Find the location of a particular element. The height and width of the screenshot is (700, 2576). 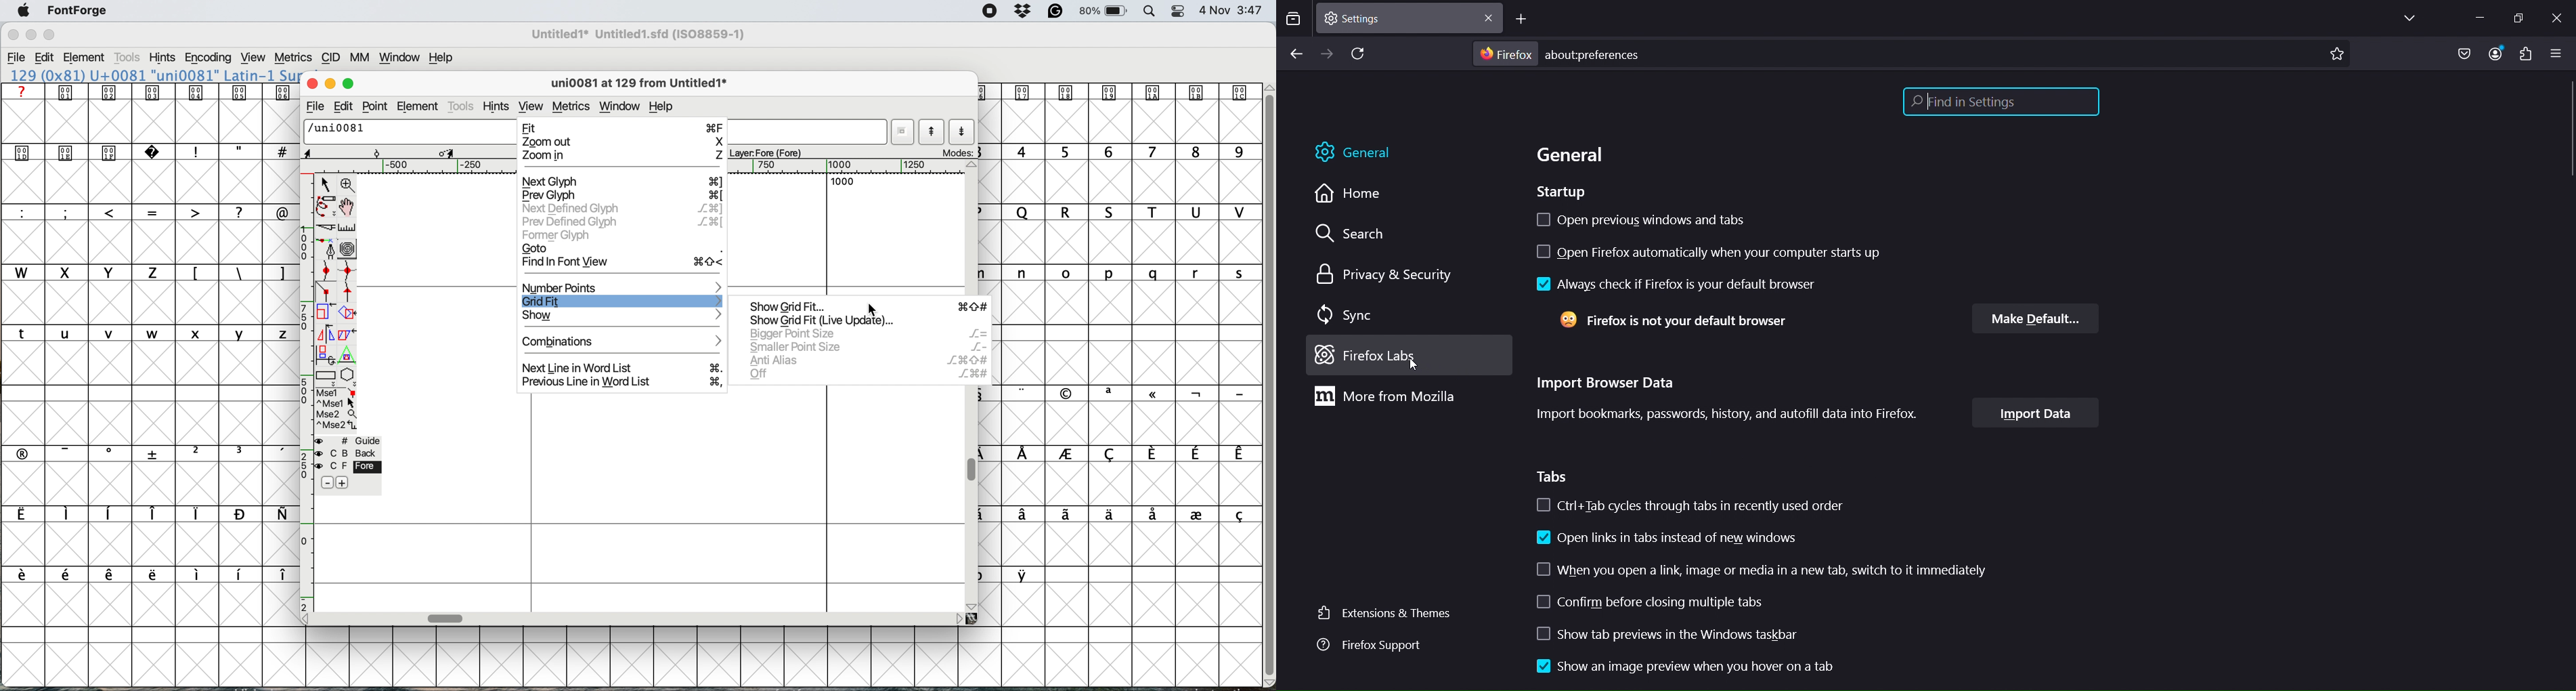

Maximize is located at coordinates (49, 35).